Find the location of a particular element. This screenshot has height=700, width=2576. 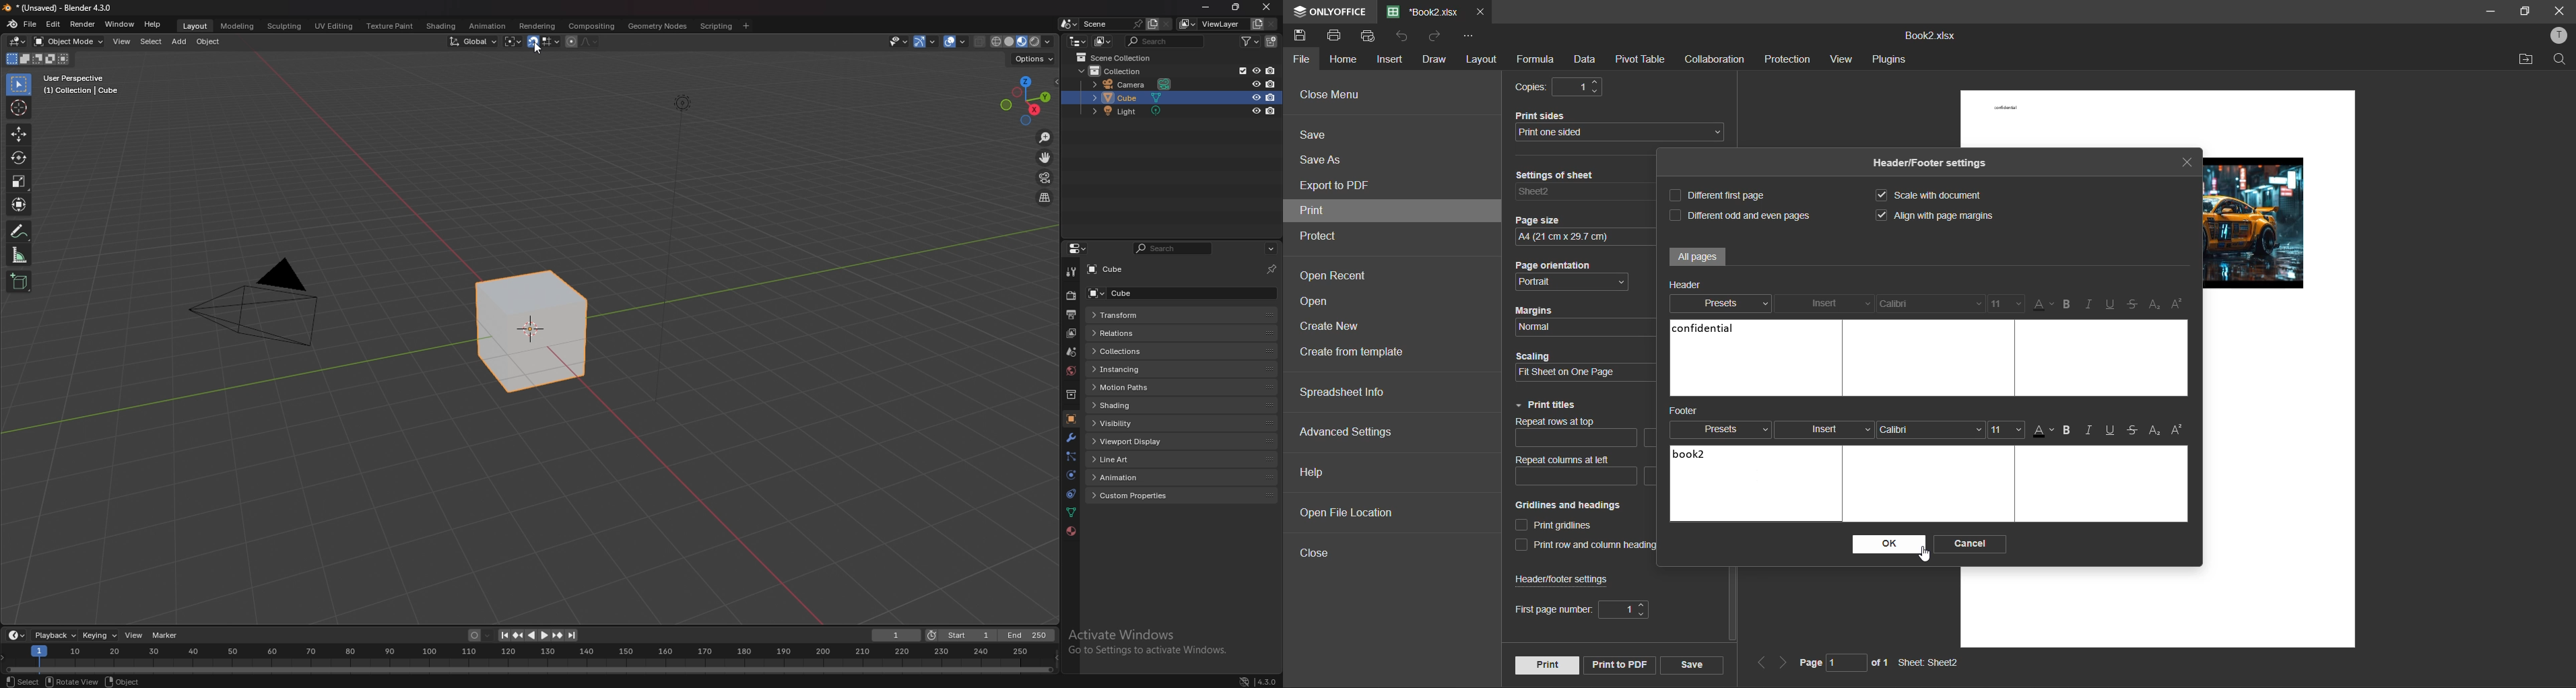

render is located at coordinates (1071, 295).